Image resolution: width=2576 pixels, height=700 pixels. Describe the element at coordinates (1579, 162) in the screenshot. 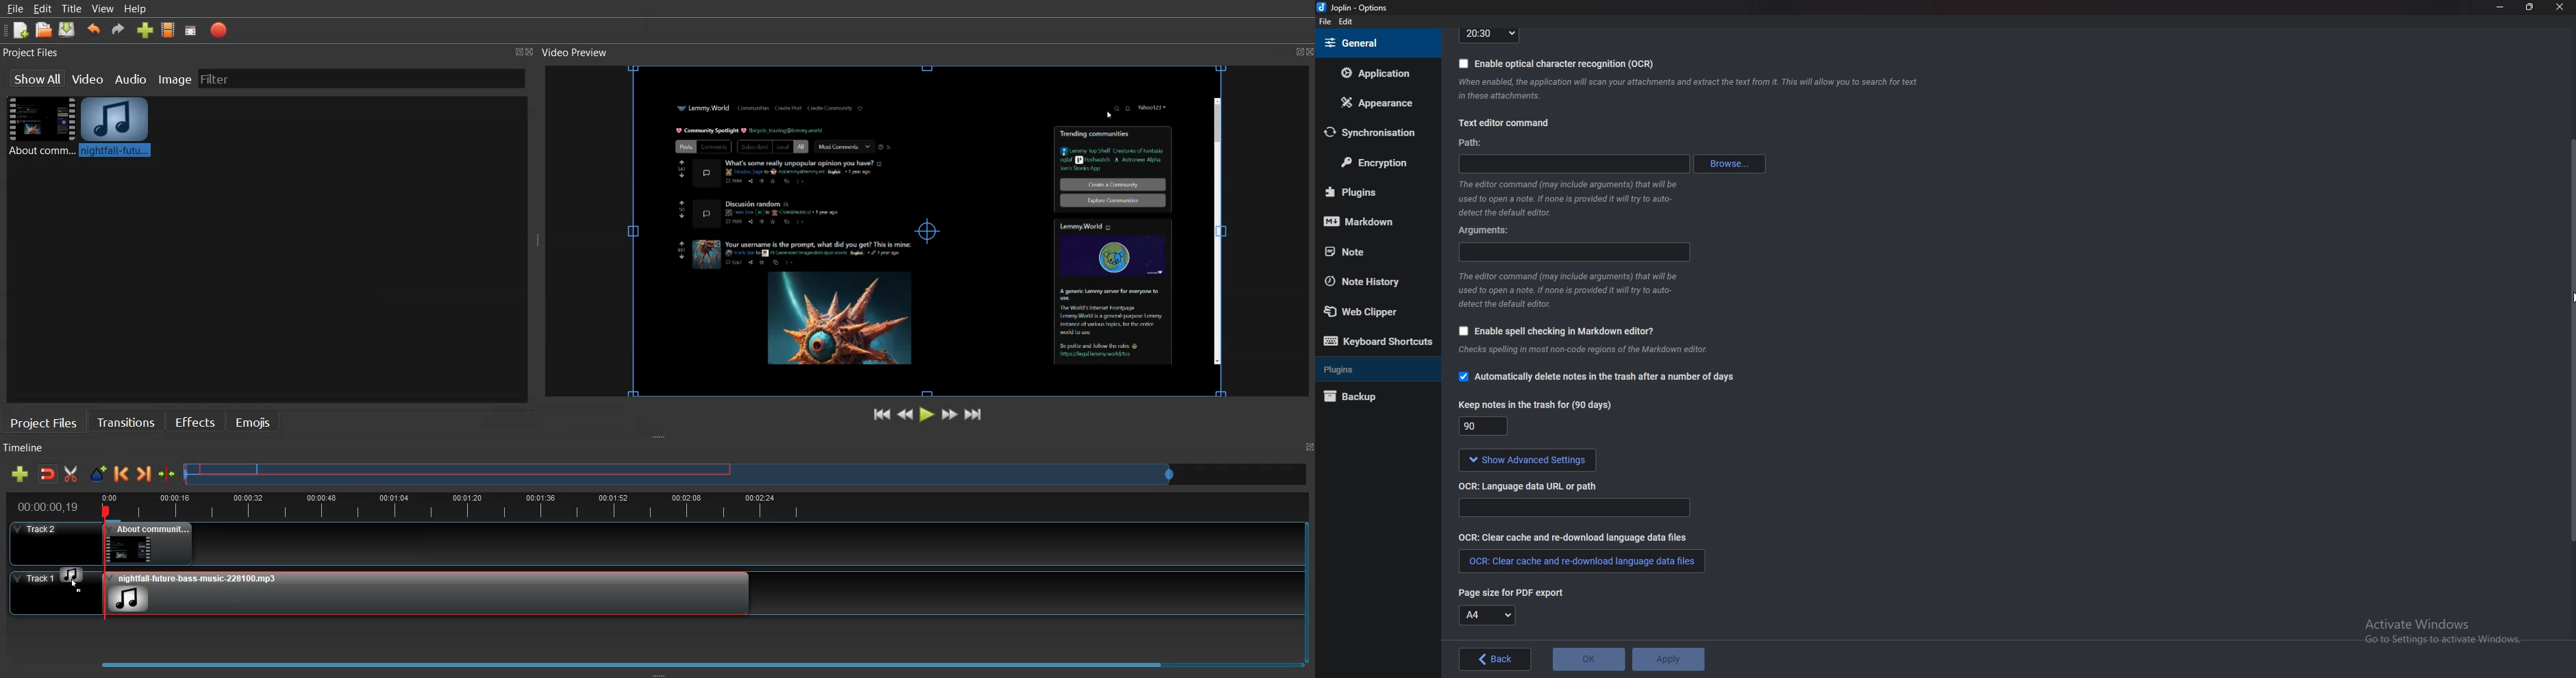

I see `path` at that location.